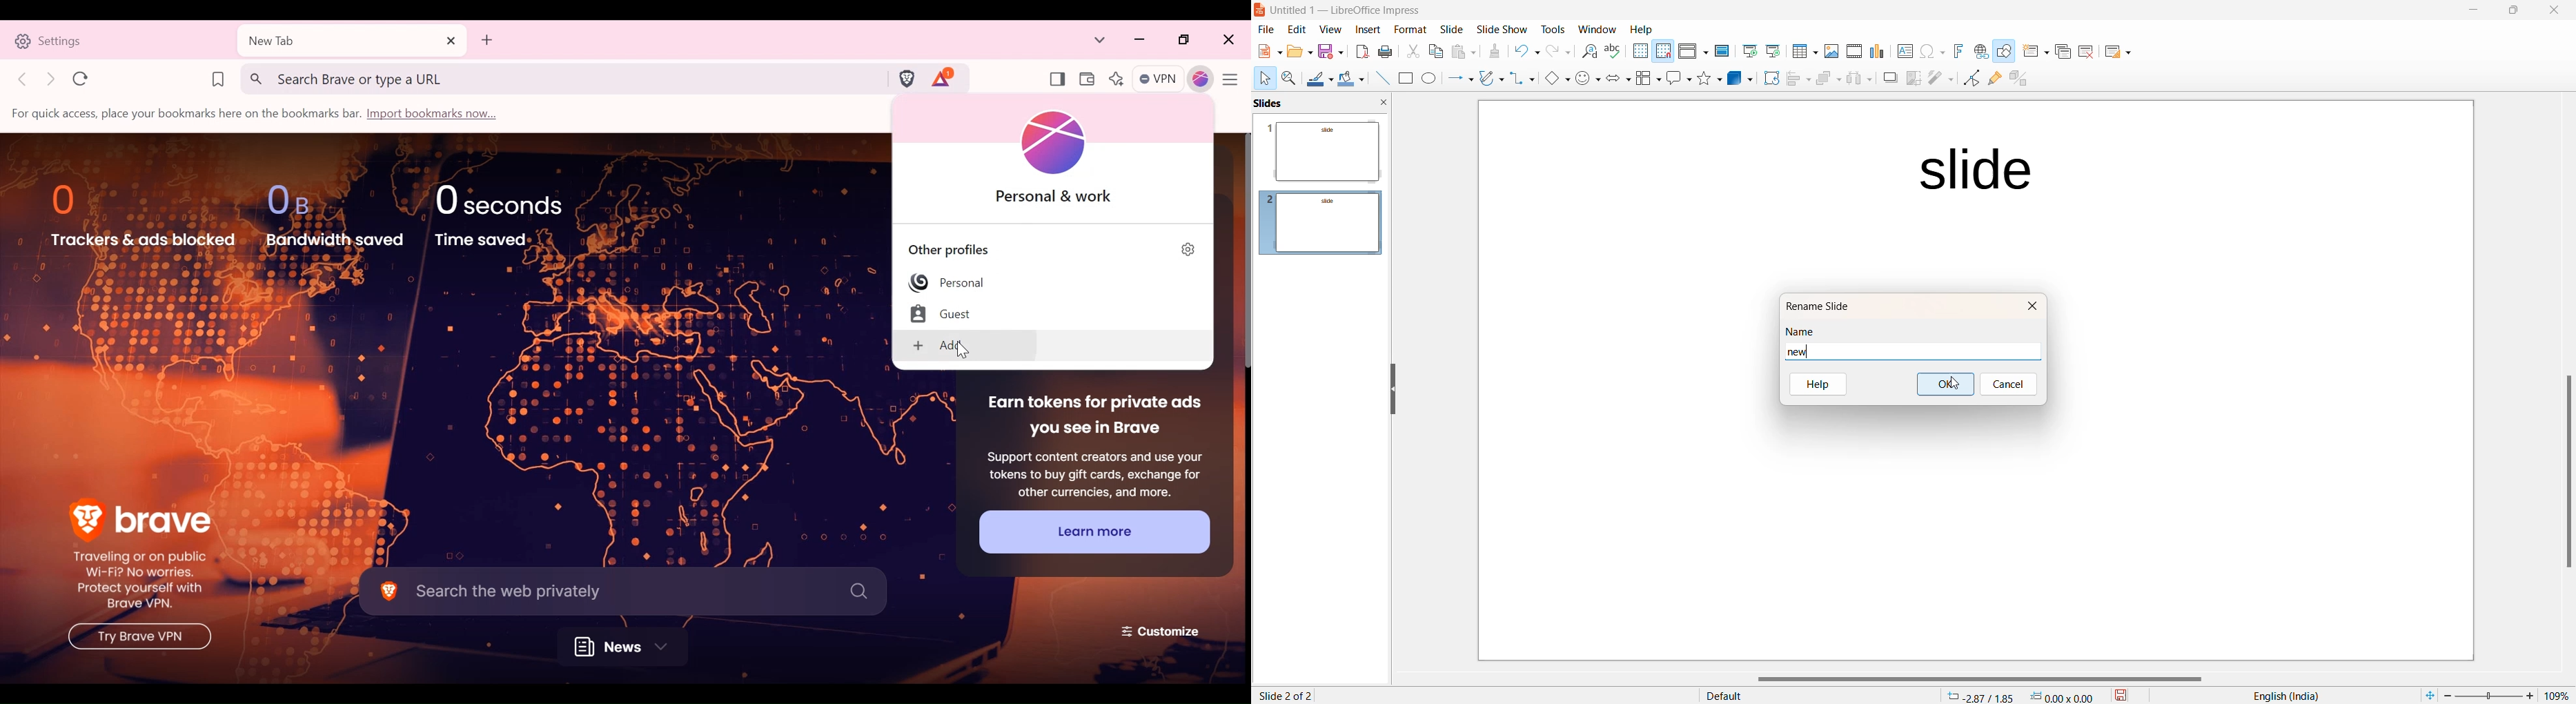 The image size is (2576, 728). What do you see at coordinates (1795, 79) in the screenshot?
I see `Align` at bounding box center [1795, 79].